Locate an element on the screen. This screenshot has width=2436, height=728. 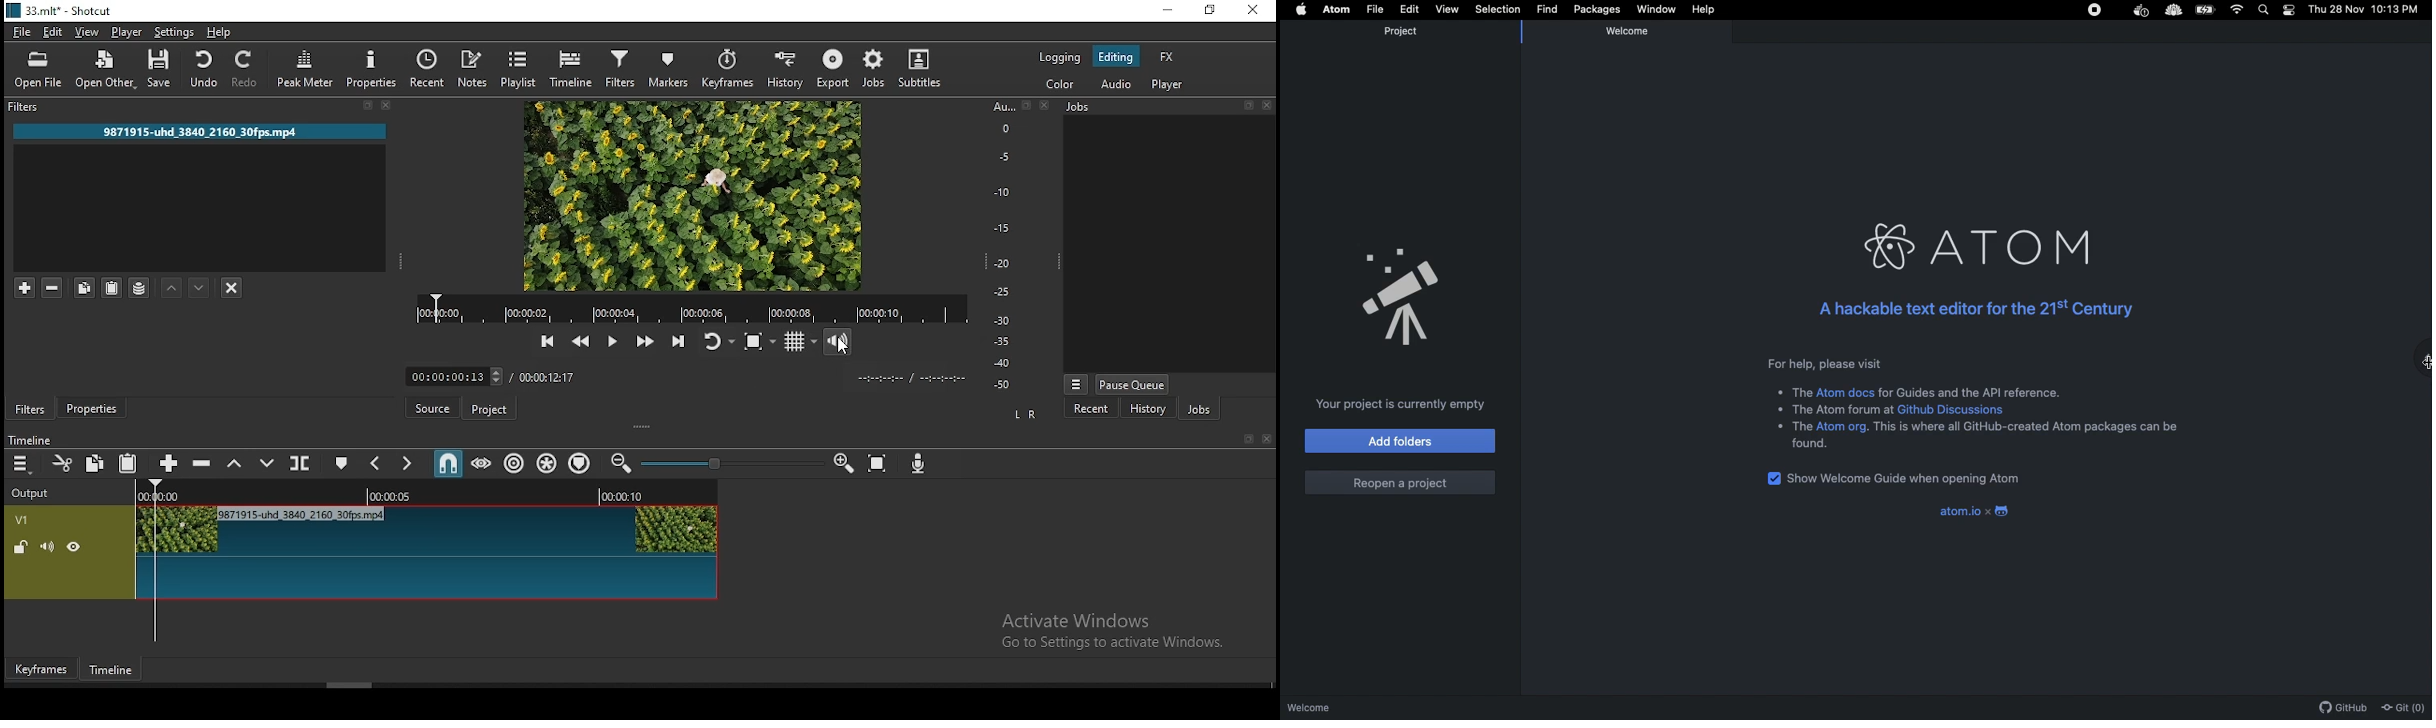
remove selected filters is located at coordinates (53, 289).